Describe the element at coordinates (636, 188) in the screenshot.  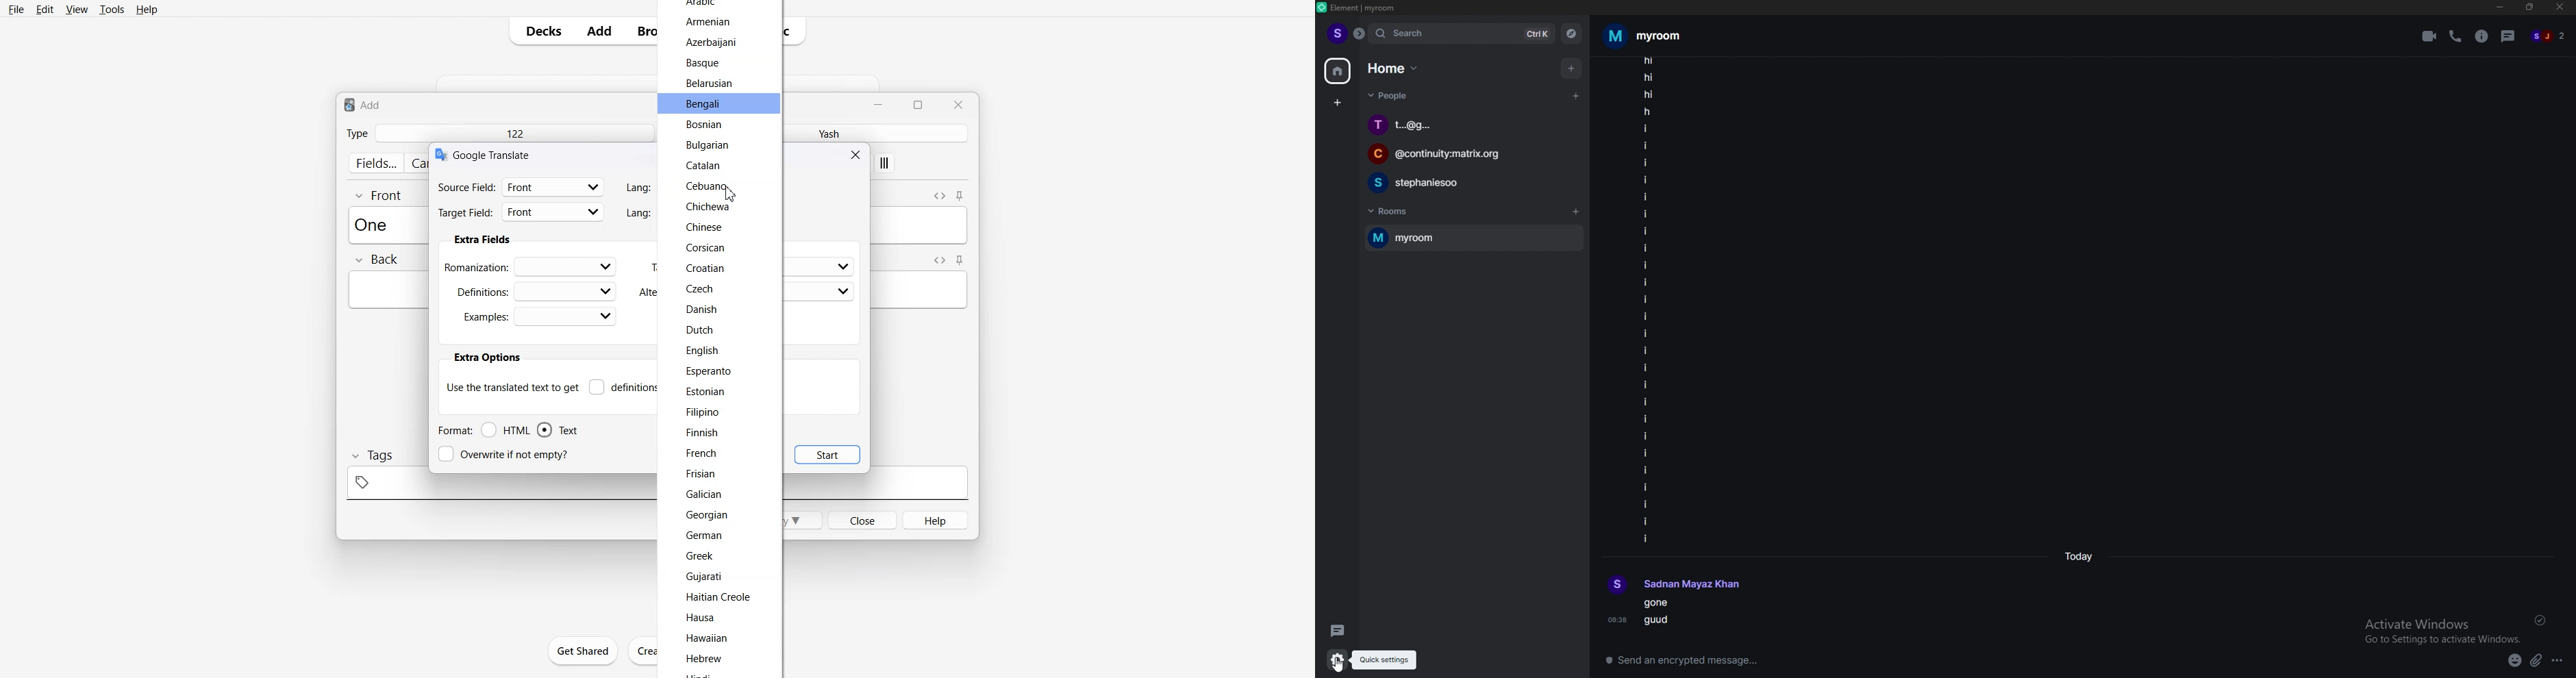
I see `Lang:` at that location.